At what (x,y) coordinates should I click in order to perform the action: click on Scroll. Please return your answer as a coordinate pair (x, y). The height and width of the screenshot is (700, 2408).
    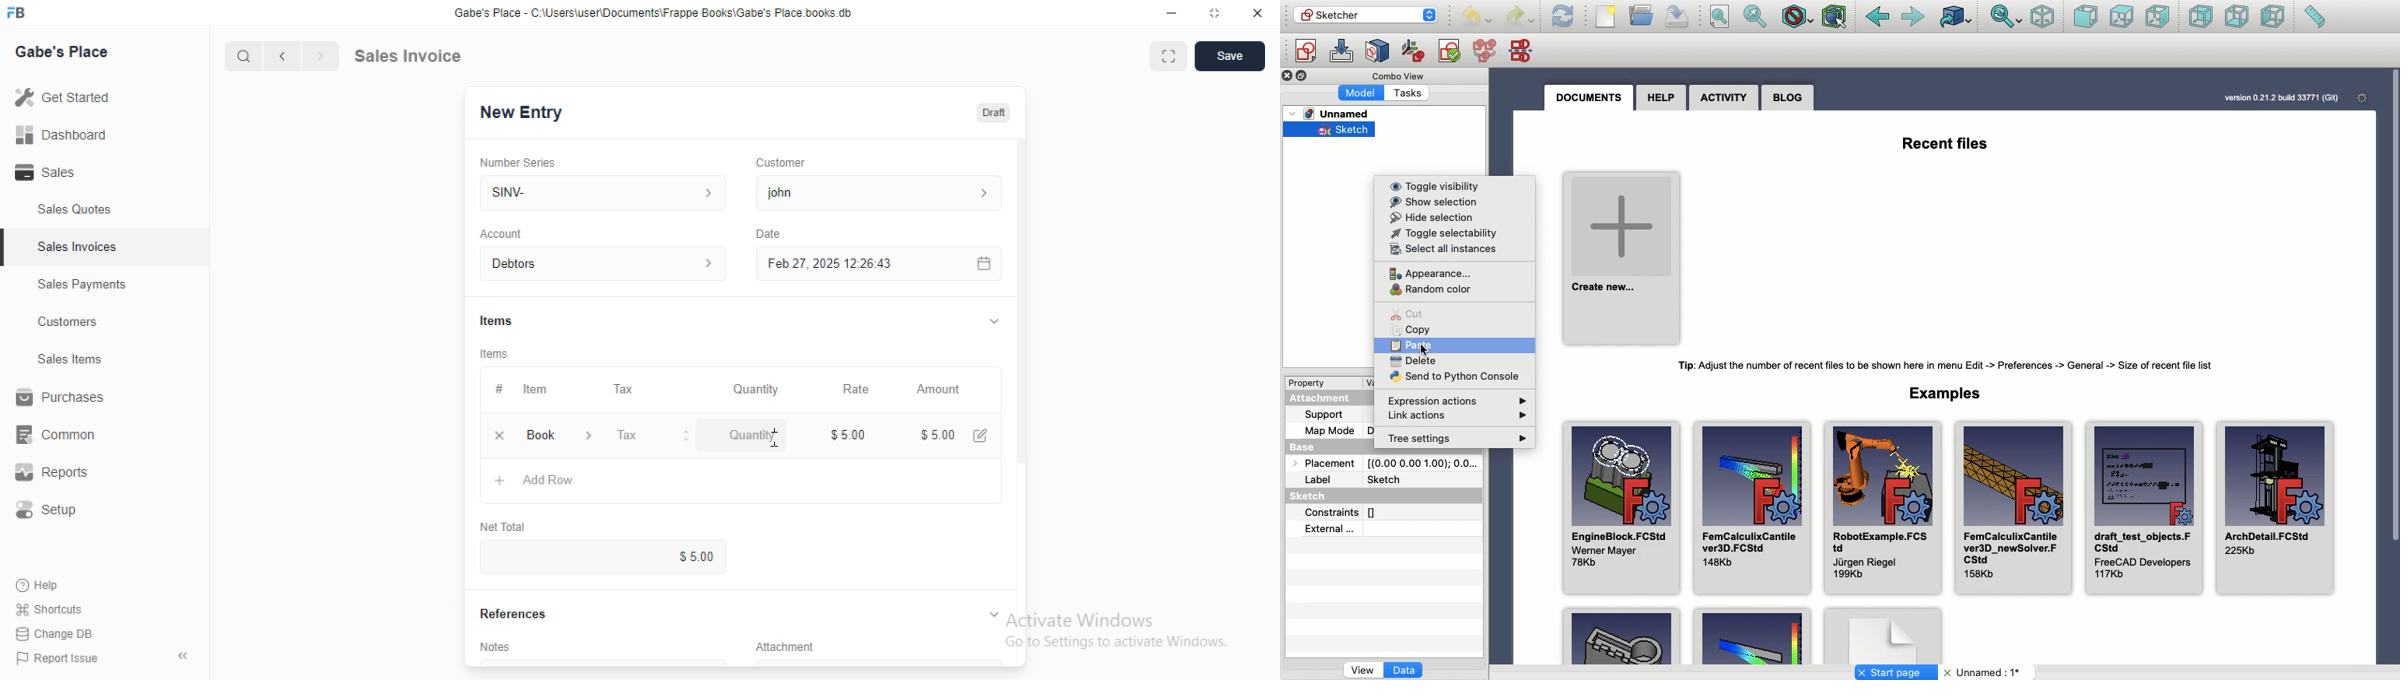
    Looking at the image, I should click on (2393, 350).